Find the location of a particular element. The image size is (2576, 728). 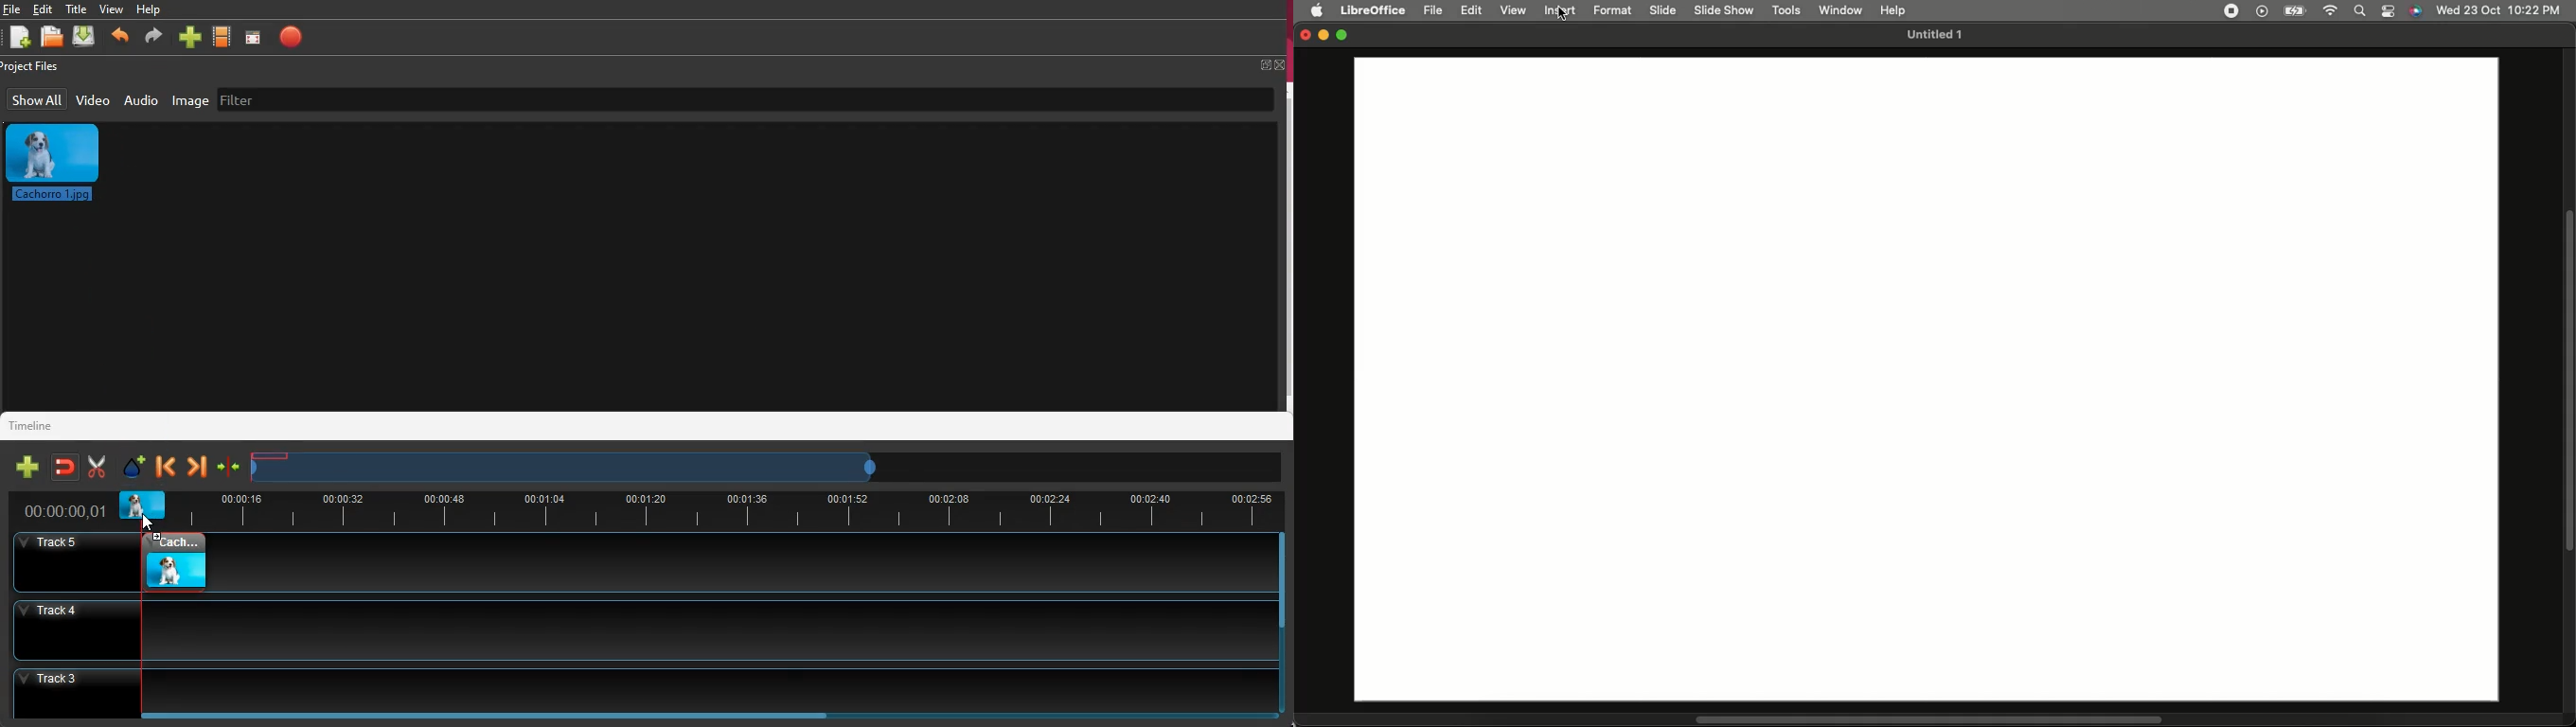

Format is located at coordinates (1617, 12).